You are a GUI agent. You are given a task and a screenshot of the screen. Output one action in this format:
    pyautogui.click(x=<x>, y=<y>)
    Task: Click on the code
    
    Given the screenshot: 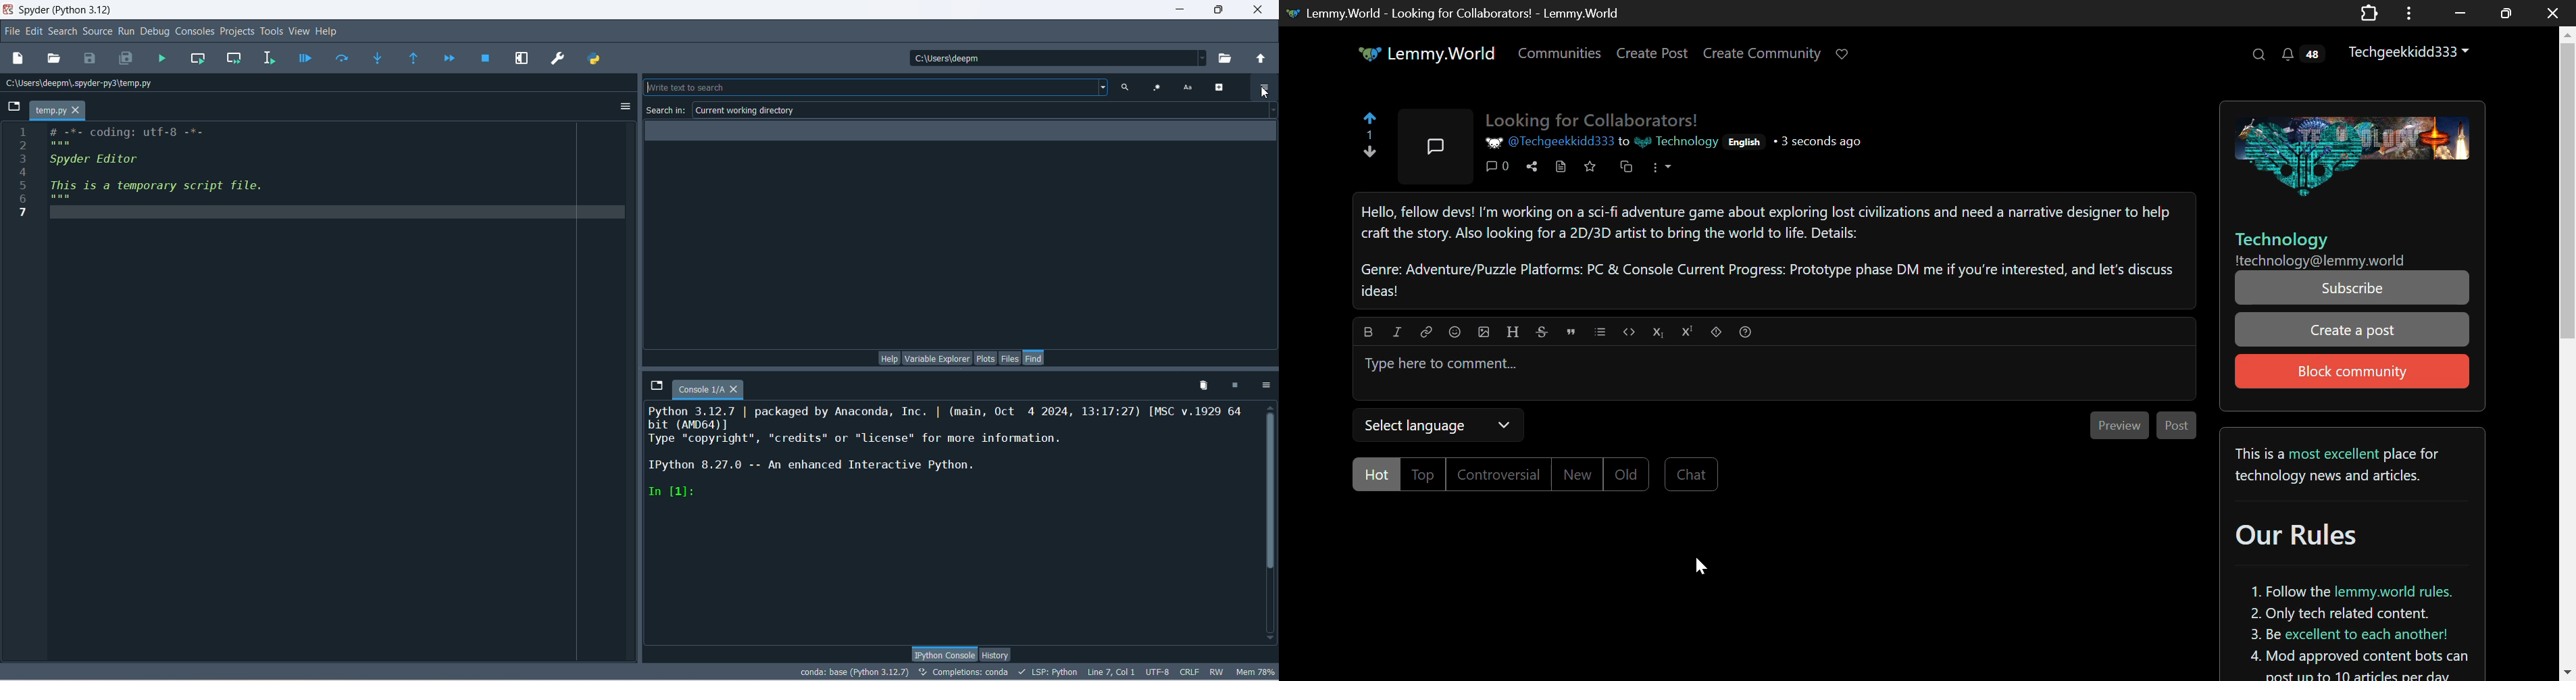 What is the action you would take?
    pyautogui.click(x=1627, y=330)
    